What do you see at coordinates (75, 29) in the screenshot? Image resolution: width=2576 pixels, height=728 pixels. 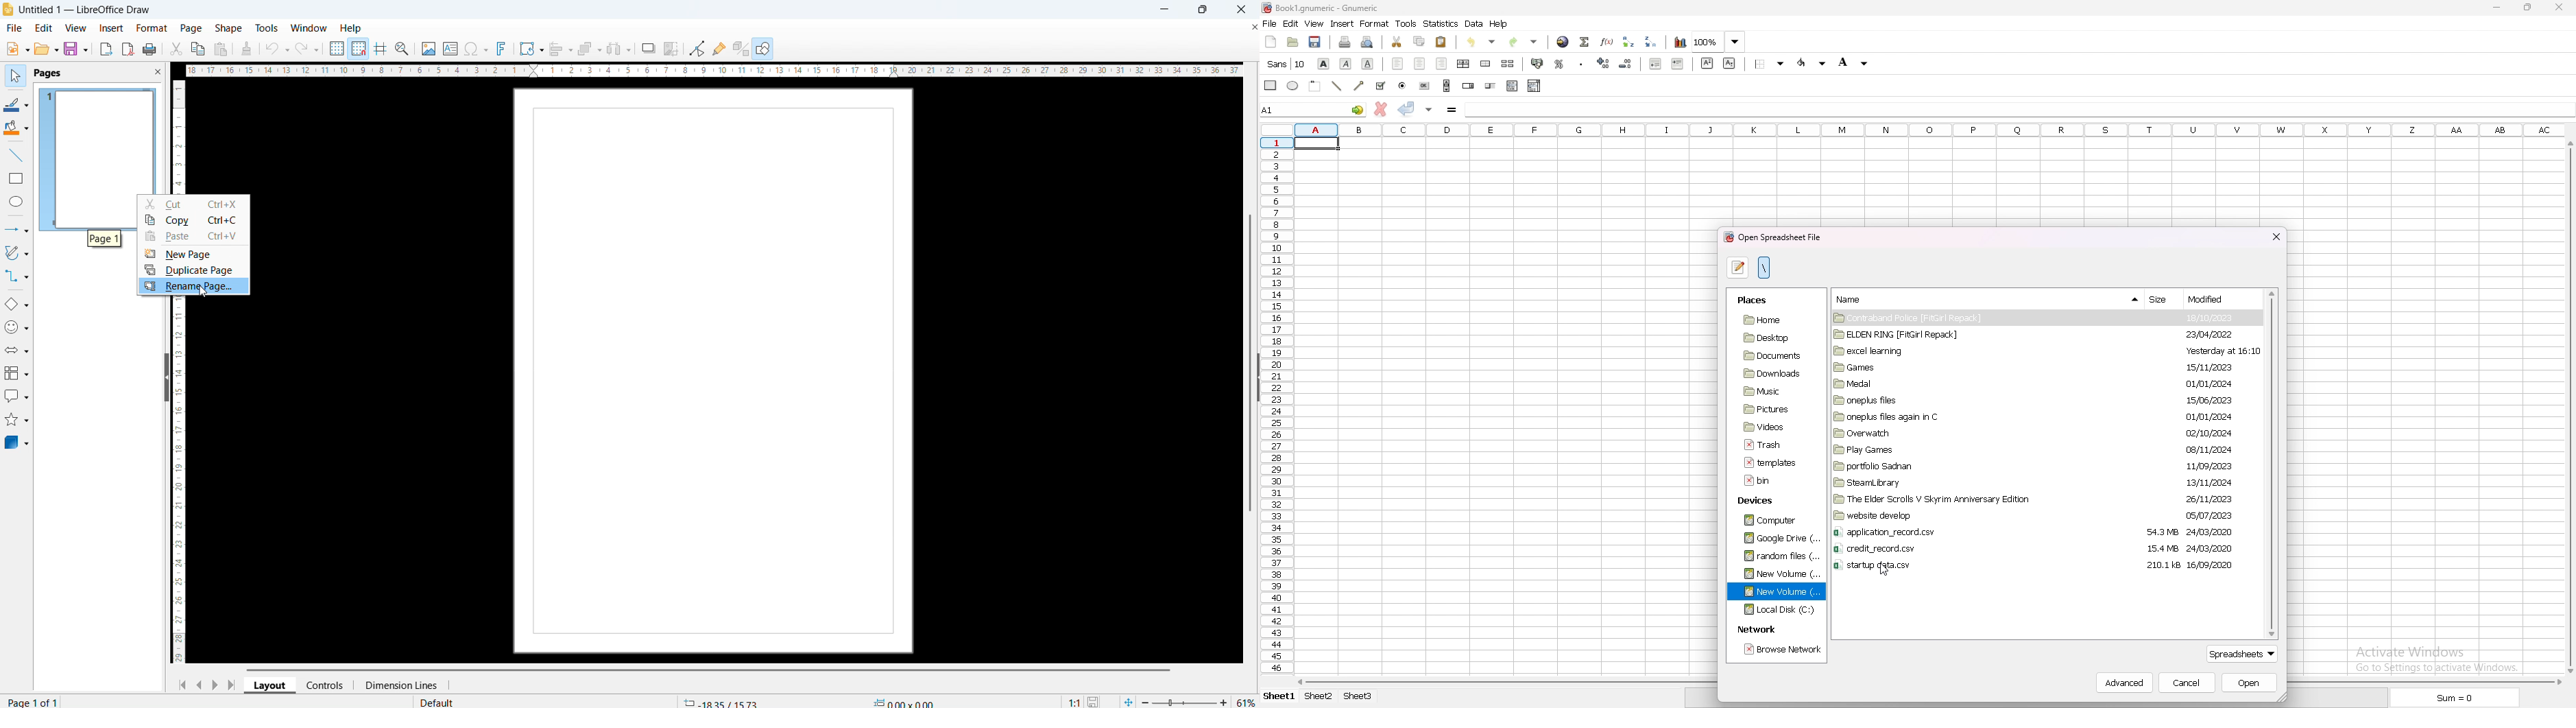 I see `view` at bounding box center [75, 29].